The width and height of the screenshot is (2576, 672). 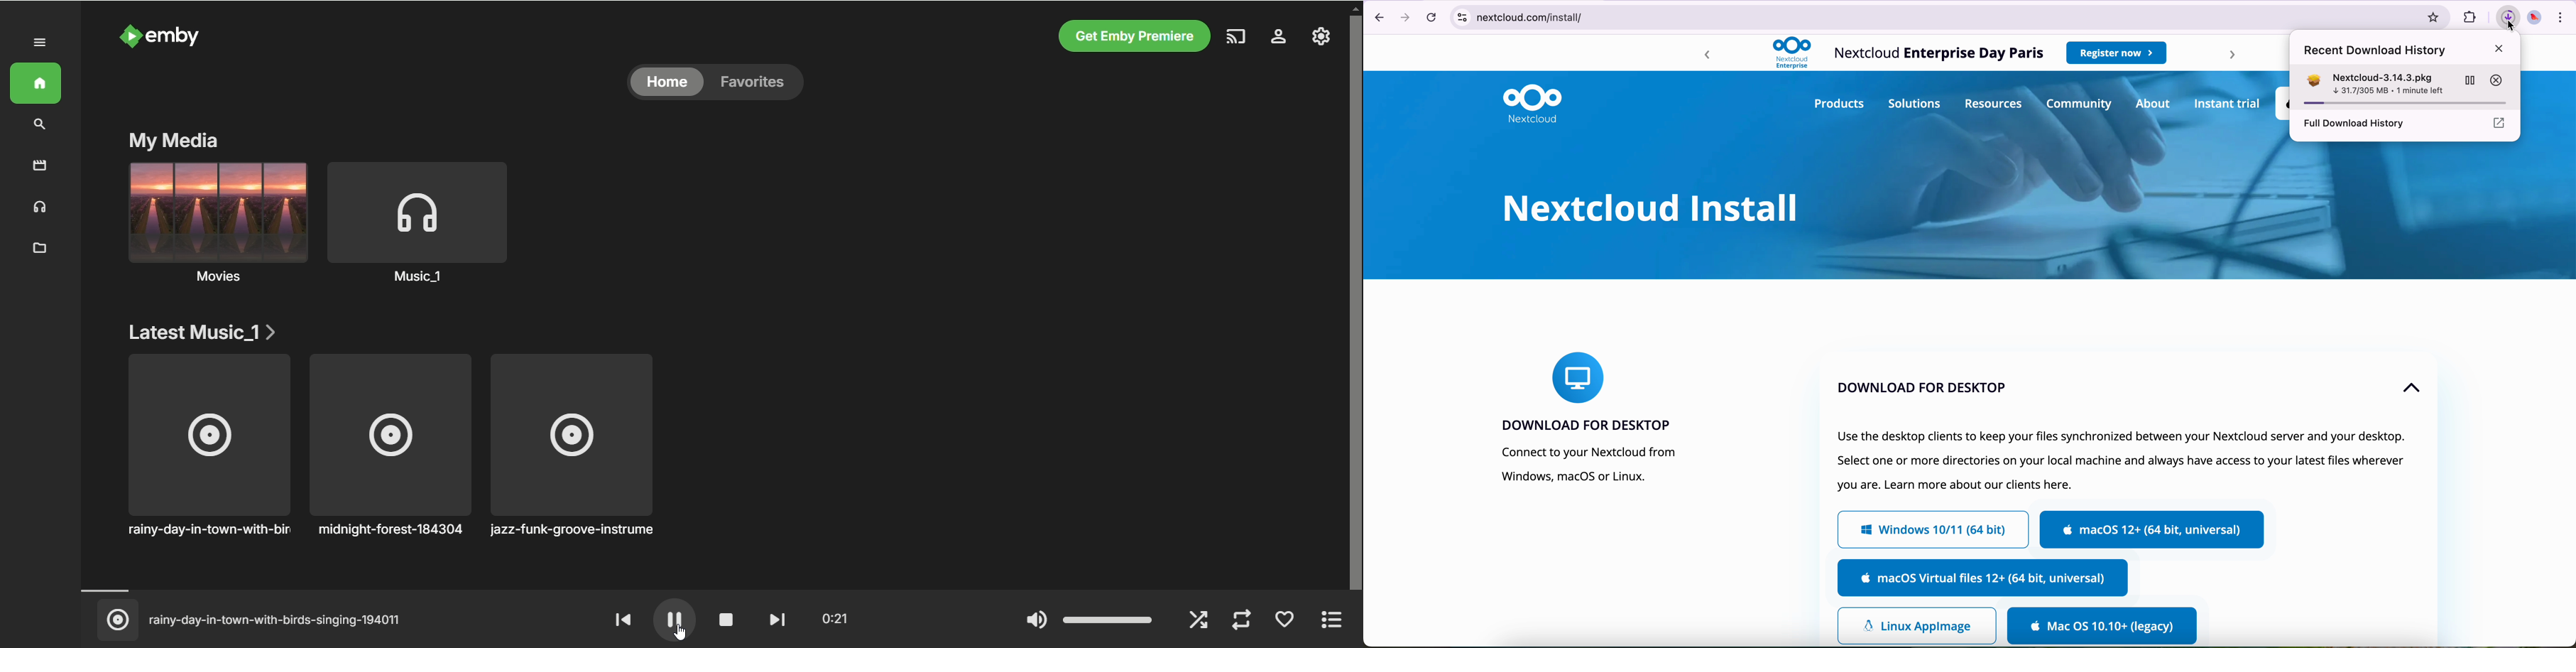 What do you see at coordinates (1585, 424) in the screenshot?
I see `download for desktop` at bounding box center [1585, 424].